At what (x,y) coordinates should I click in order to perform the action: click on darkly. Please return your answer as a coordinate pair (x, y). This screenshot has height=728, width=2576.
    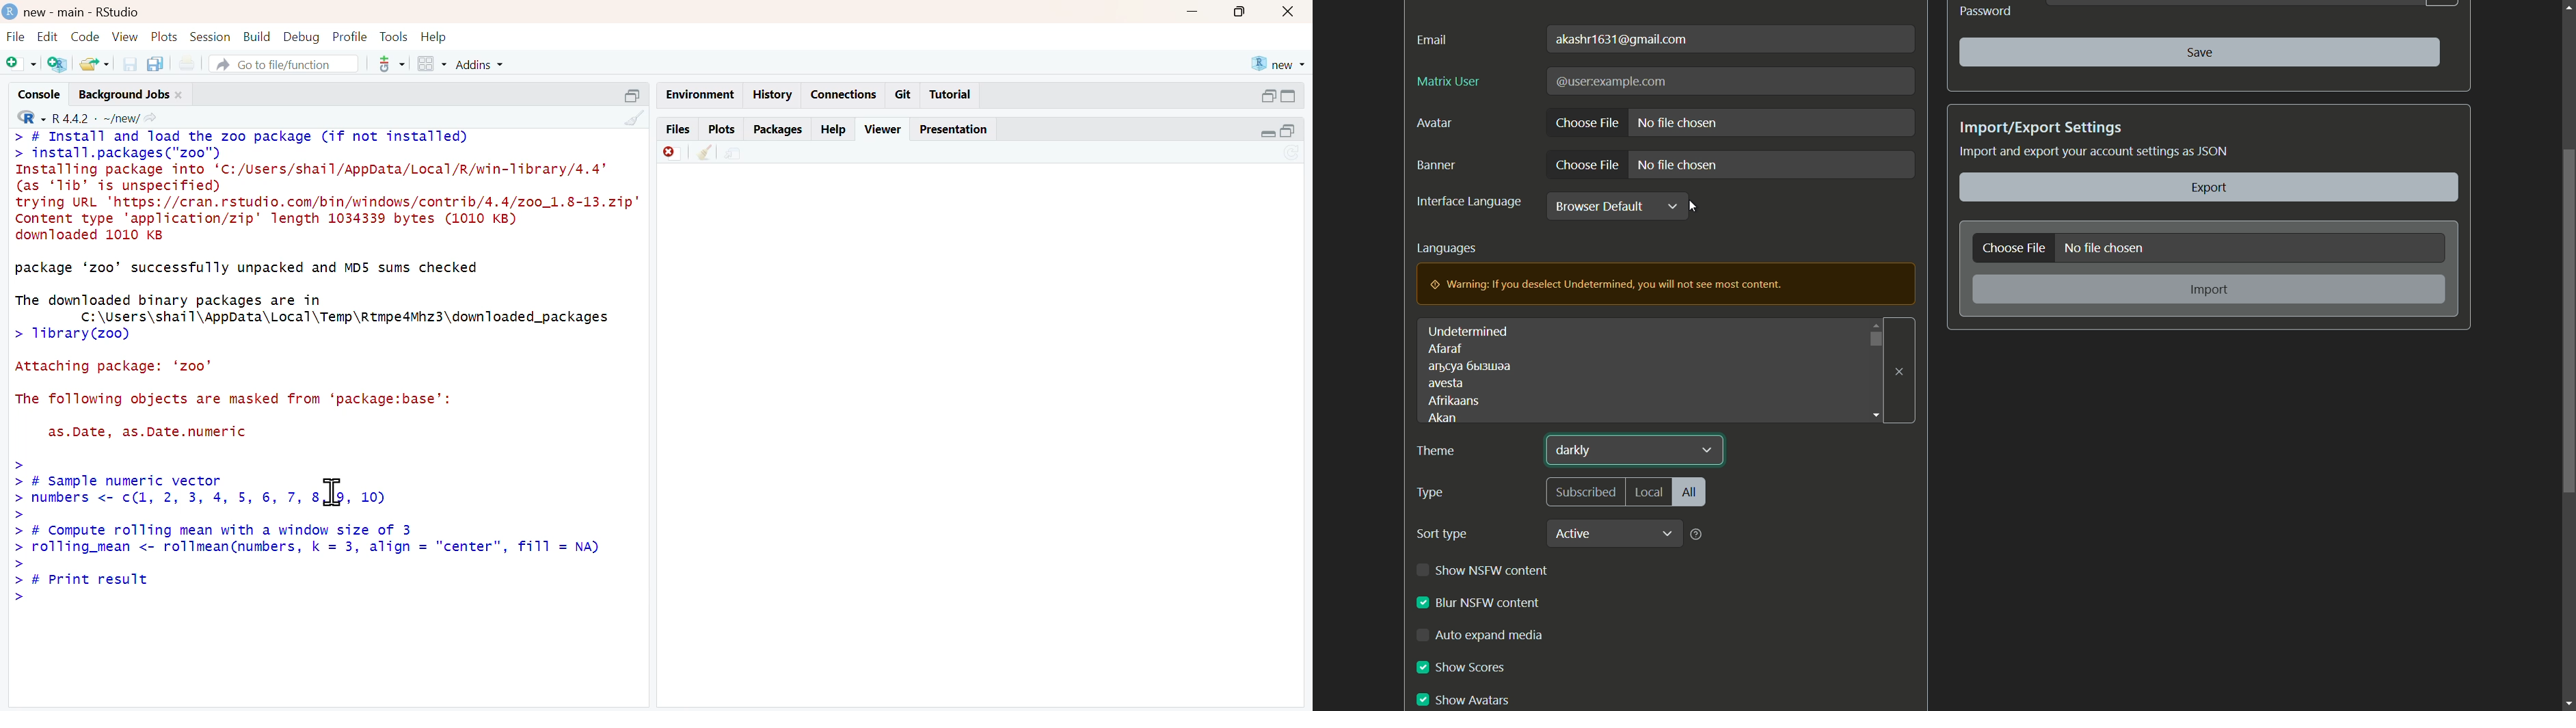
    Looking at the image, I should click on (1575, 450).